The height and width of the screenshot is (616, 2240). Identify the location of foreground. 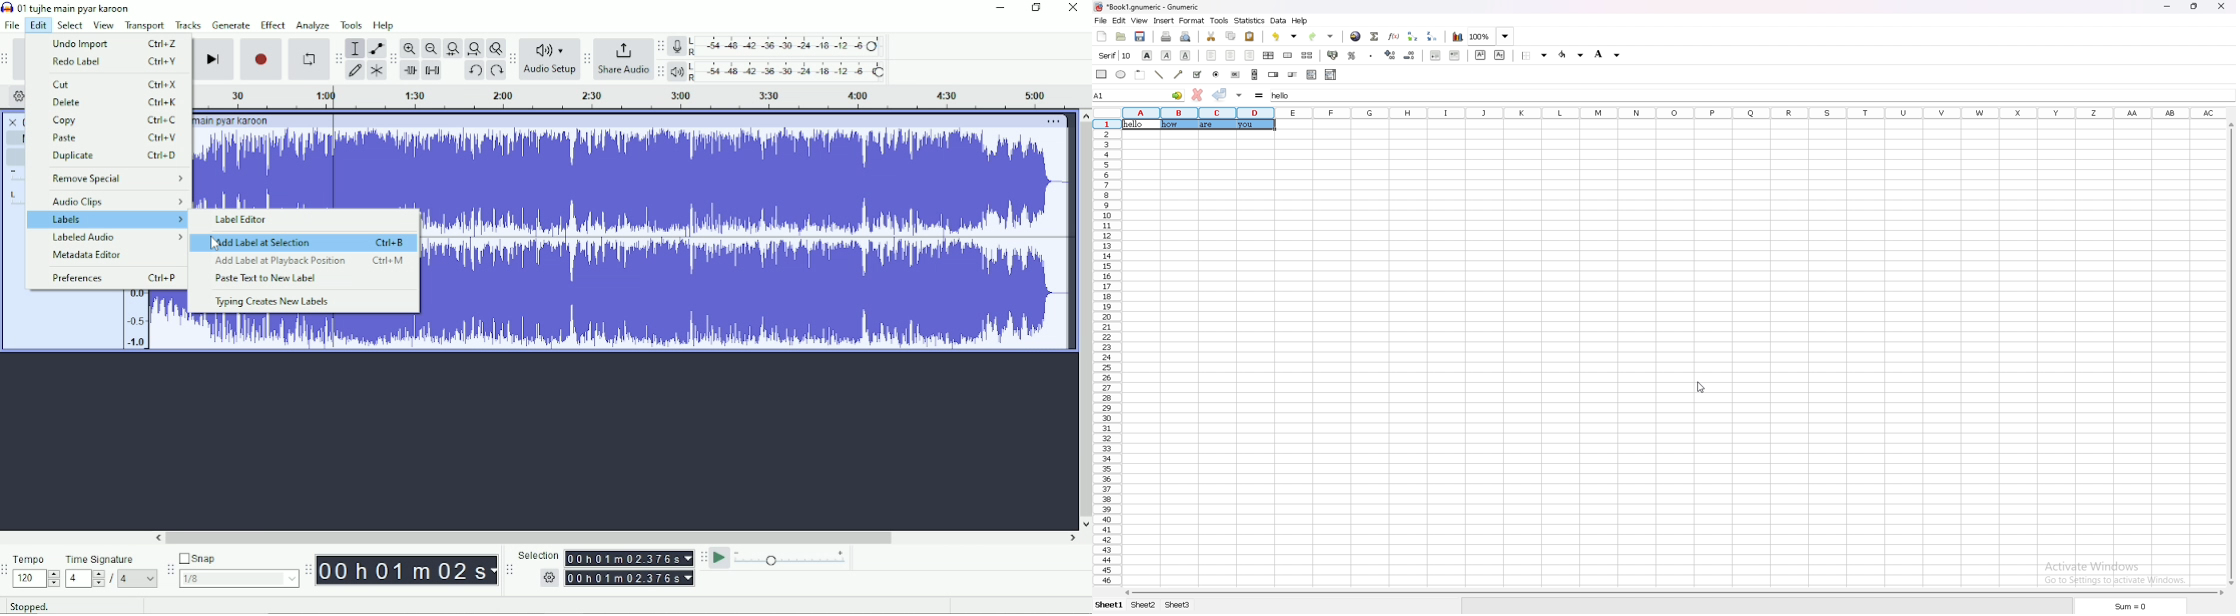
(1572, 55).